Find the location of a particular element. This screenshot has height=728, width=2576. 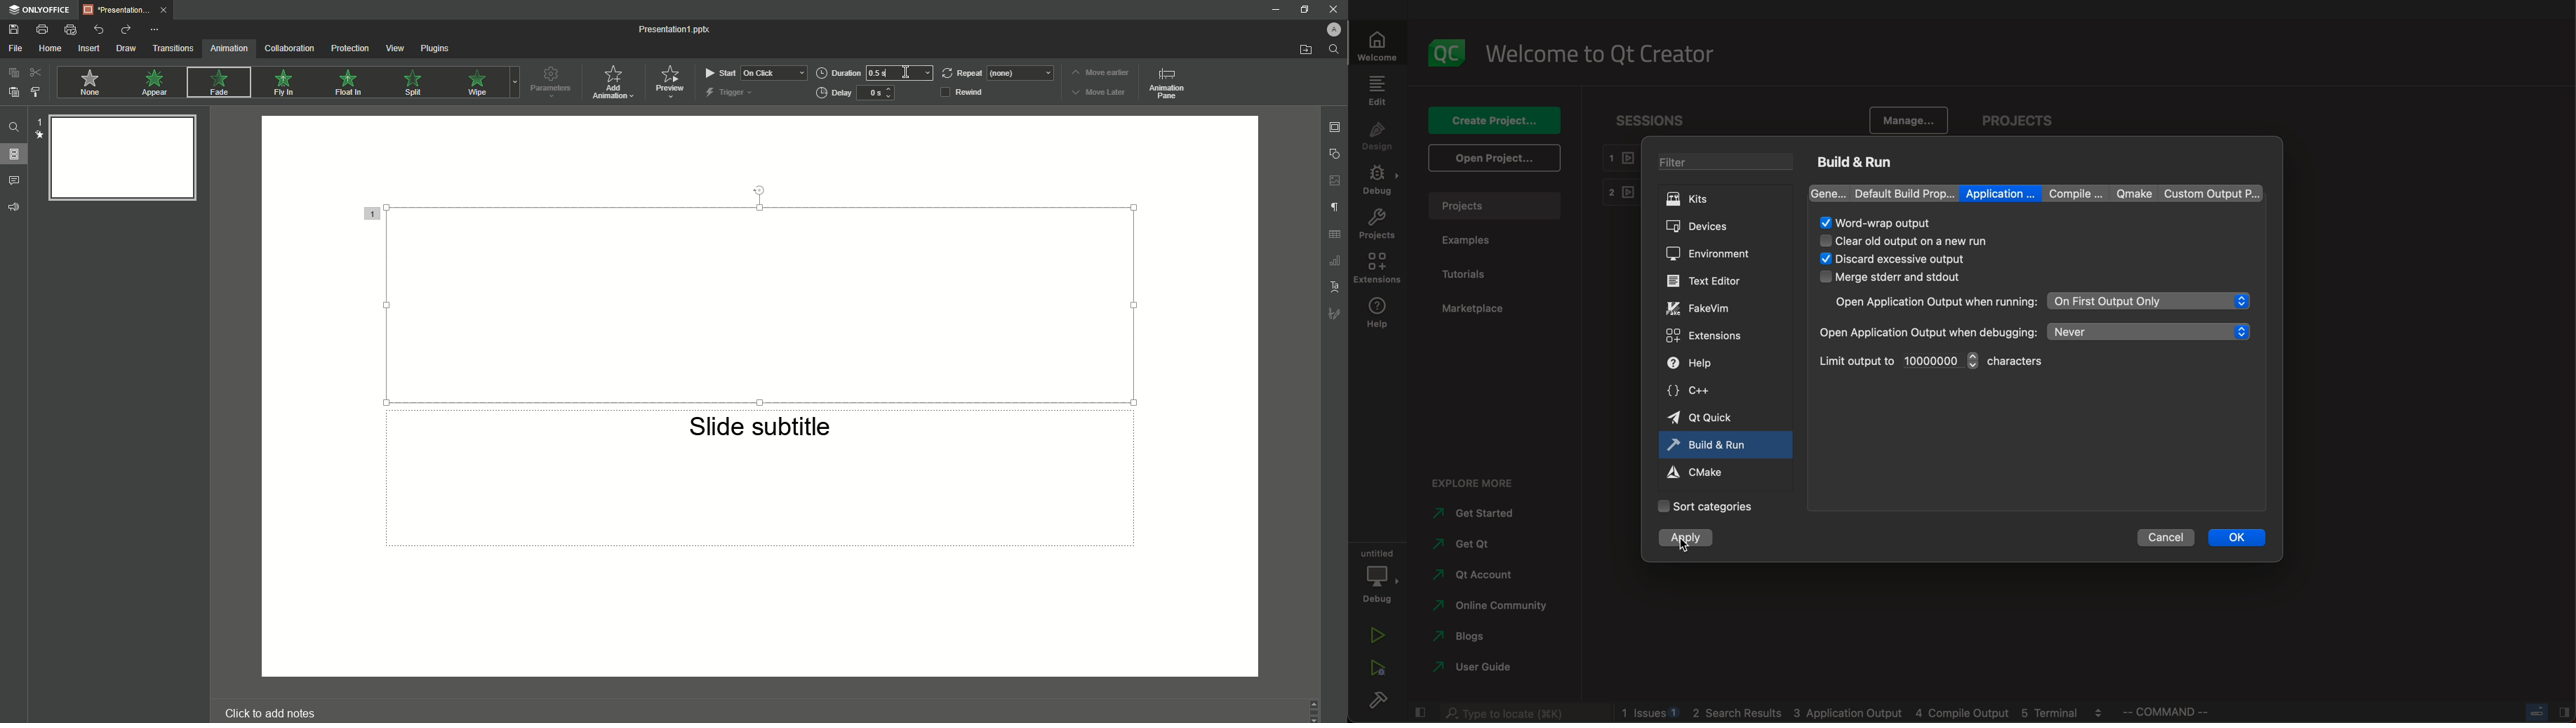

Home is located at coordinates (51, 49).